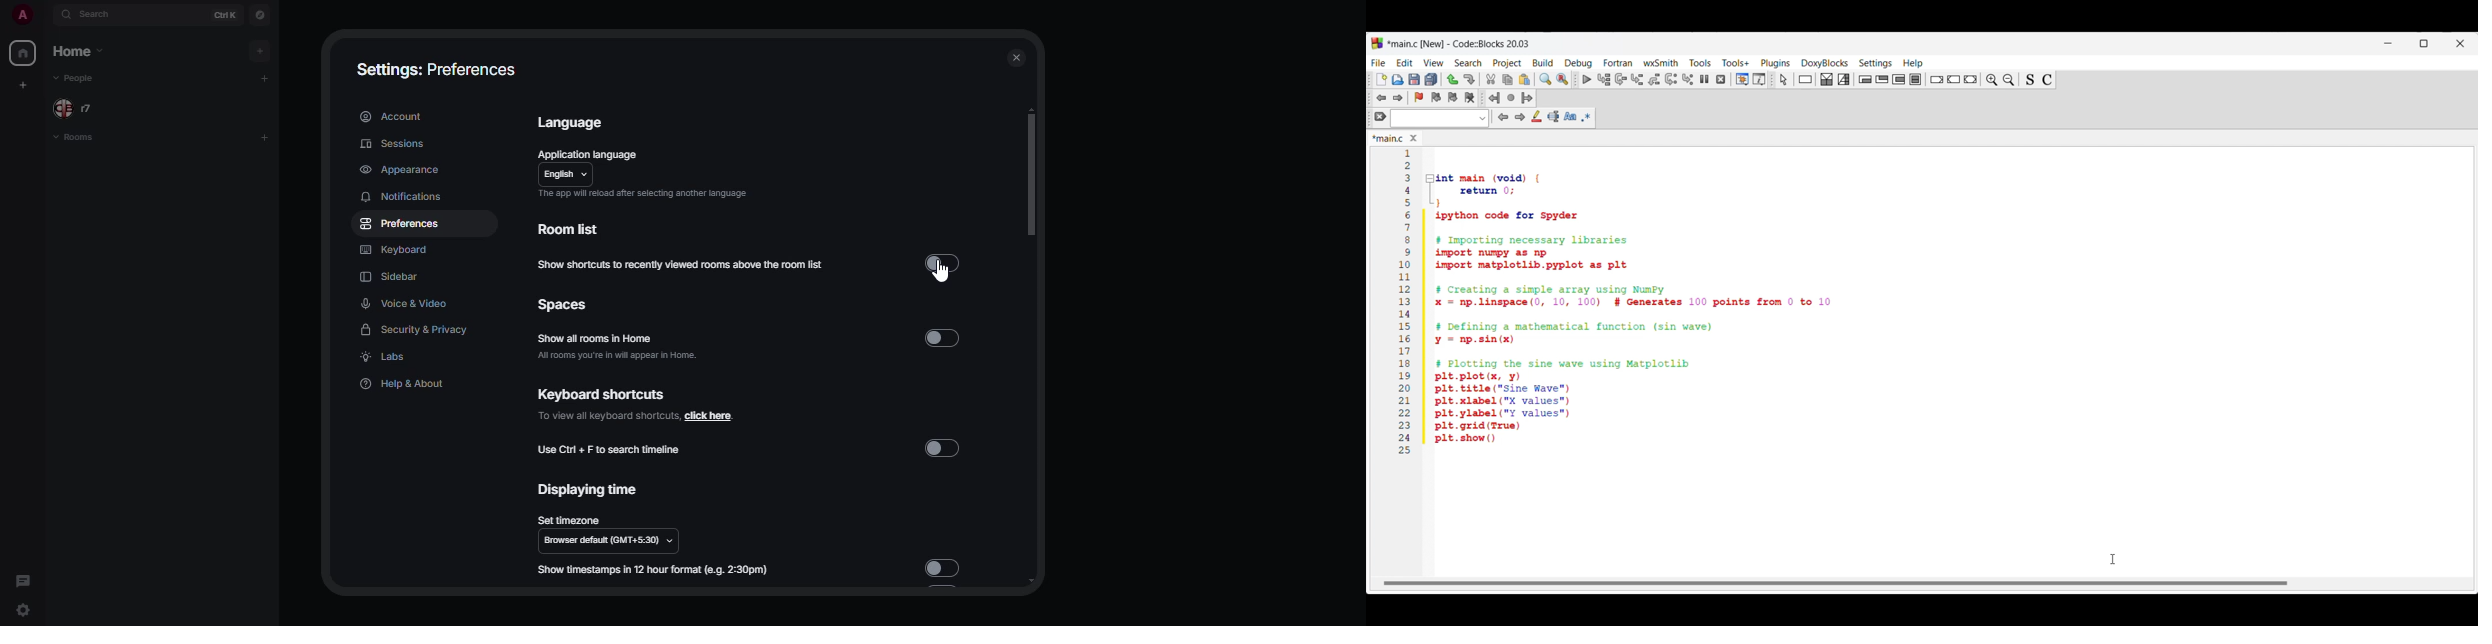 The image size is (2492, 644). What do you see at coordinates (1586, 117) in the screenshot?
I see `Use regex` at bounding box center [1586, 117].